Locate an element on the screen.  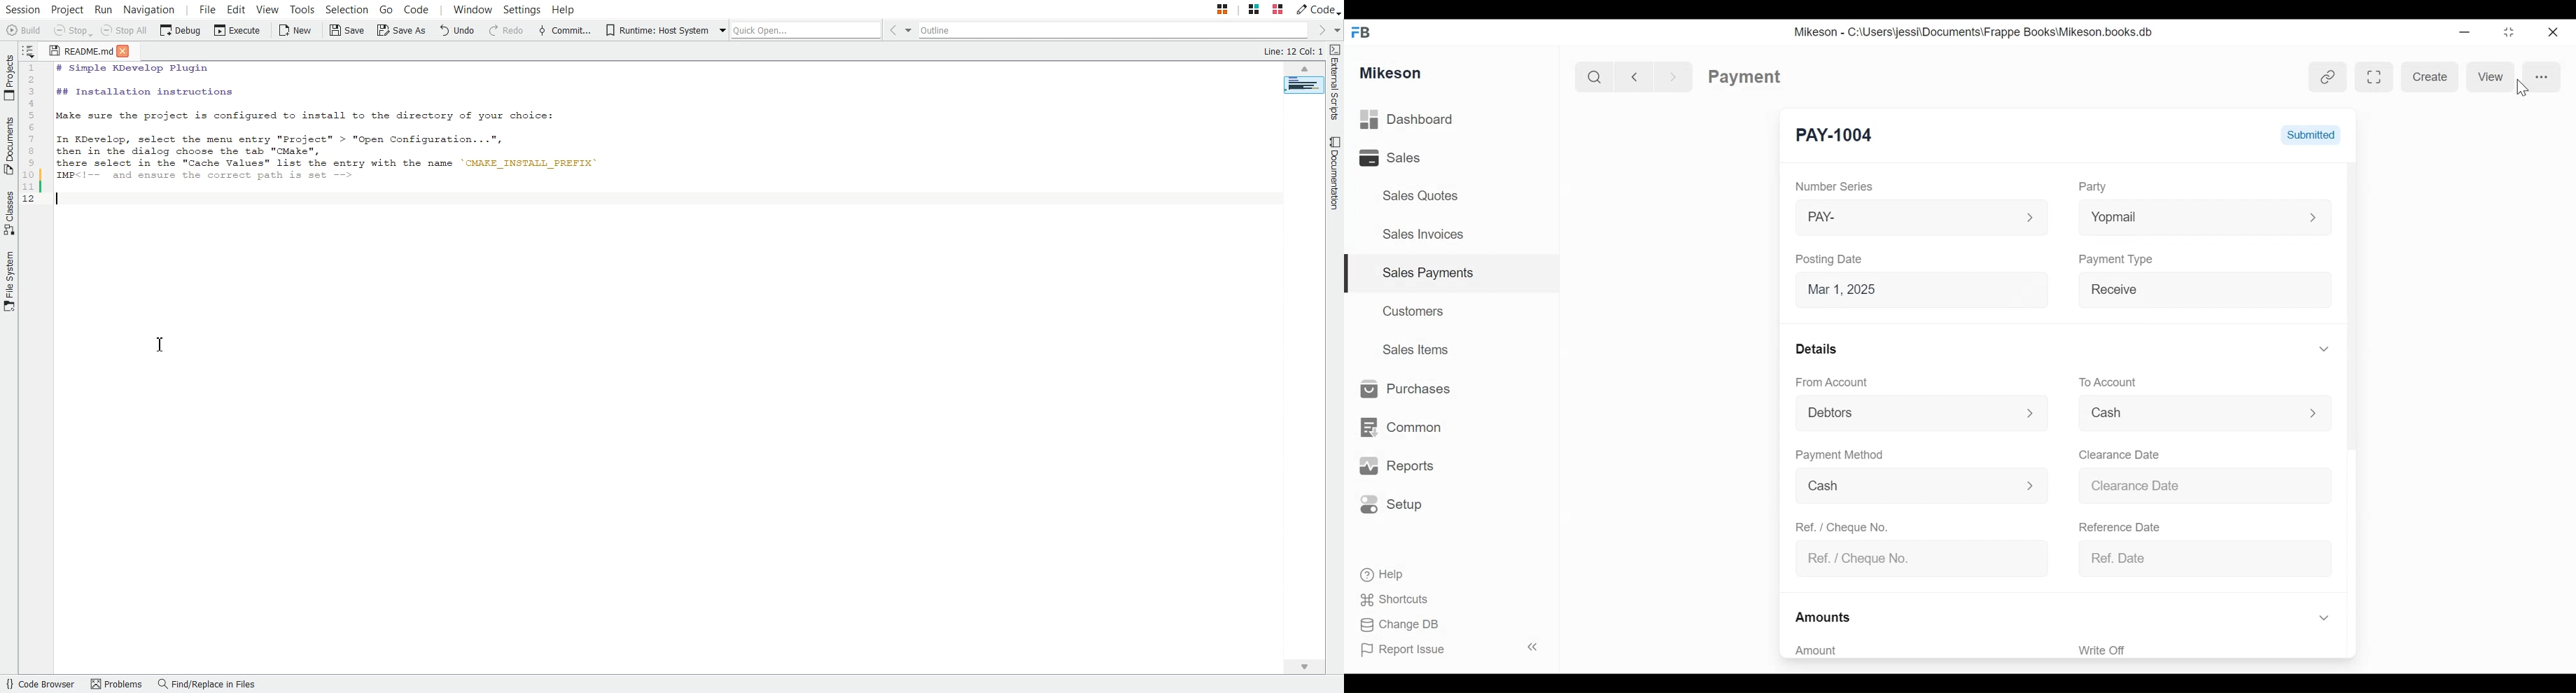
Write Off is located at coordinates (2102, 650).